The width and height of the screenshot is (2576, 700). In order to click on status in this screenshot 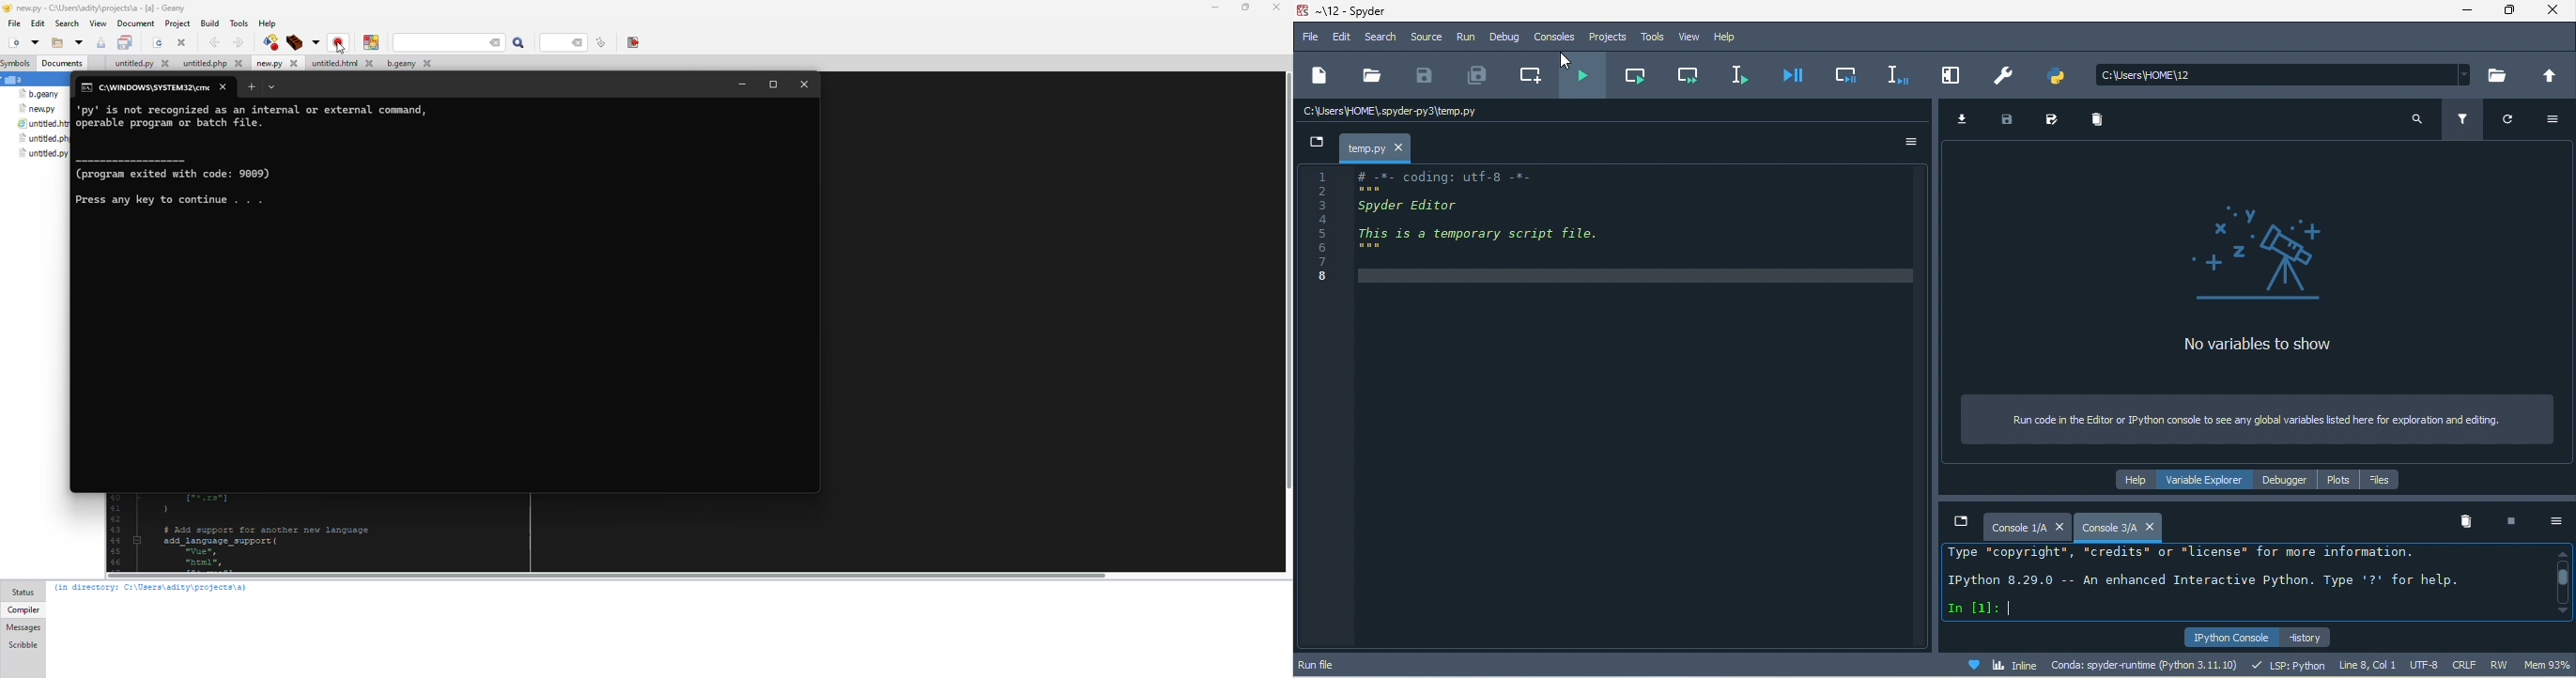, I will do `click(26, 592)`.